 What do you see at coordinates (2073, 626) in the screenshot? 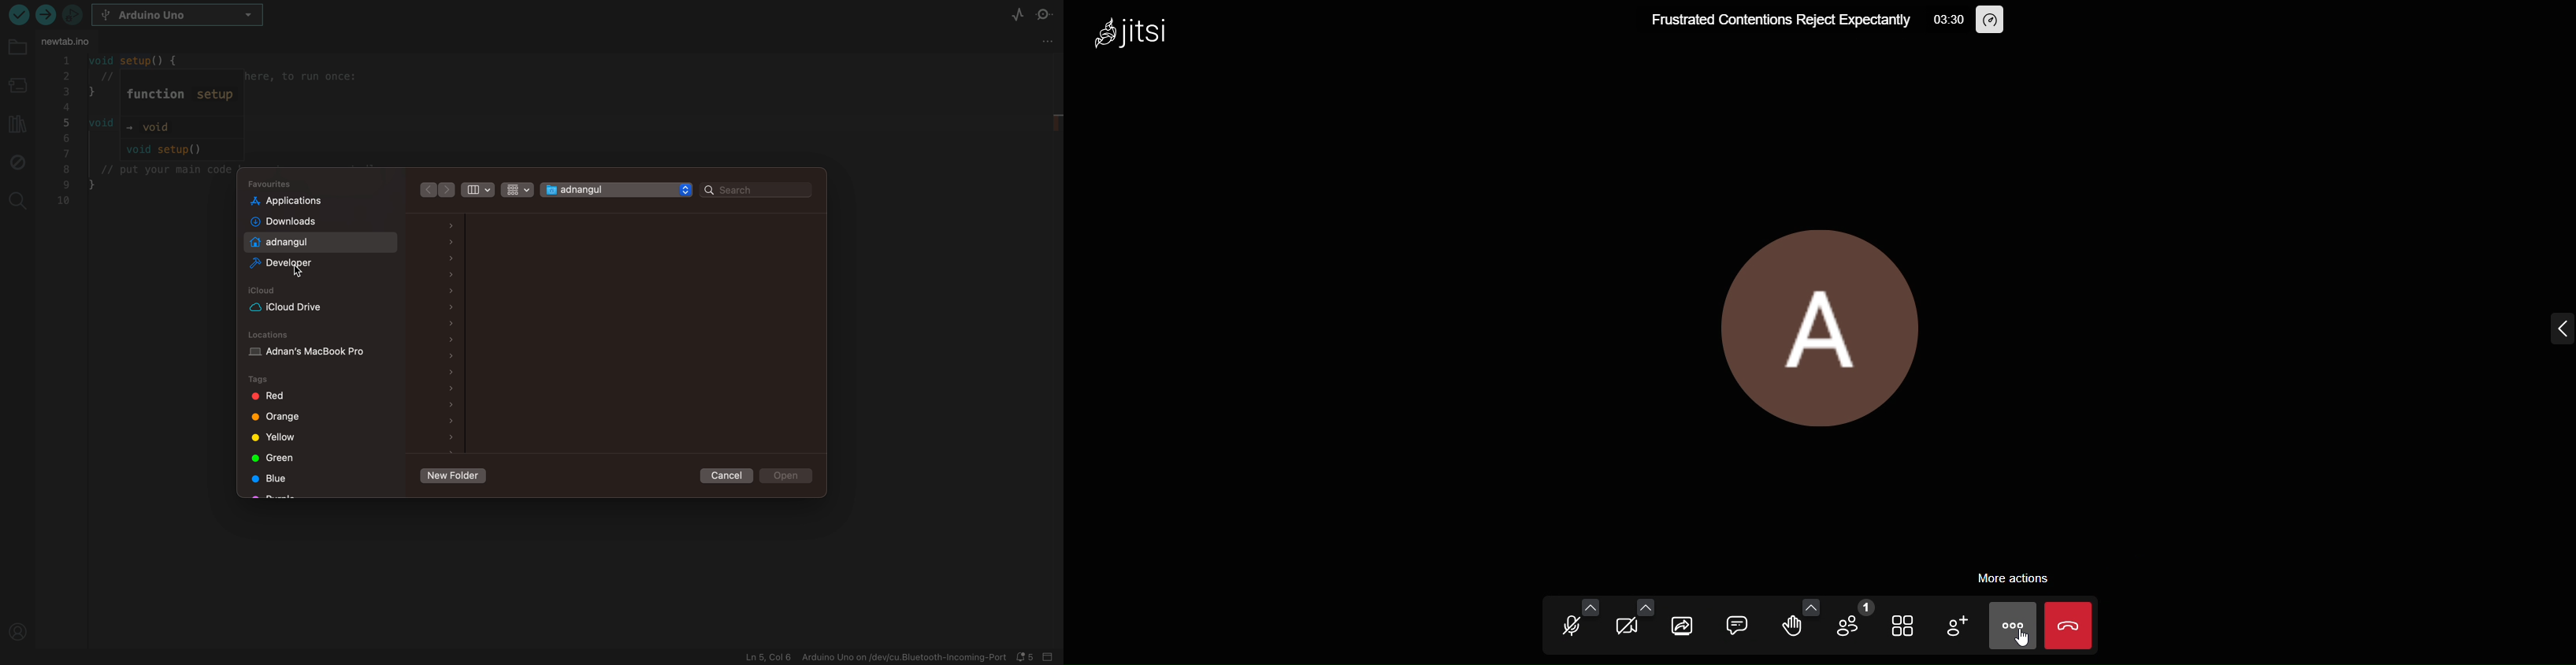
I see `end call` at bounding box center [2073, 626].